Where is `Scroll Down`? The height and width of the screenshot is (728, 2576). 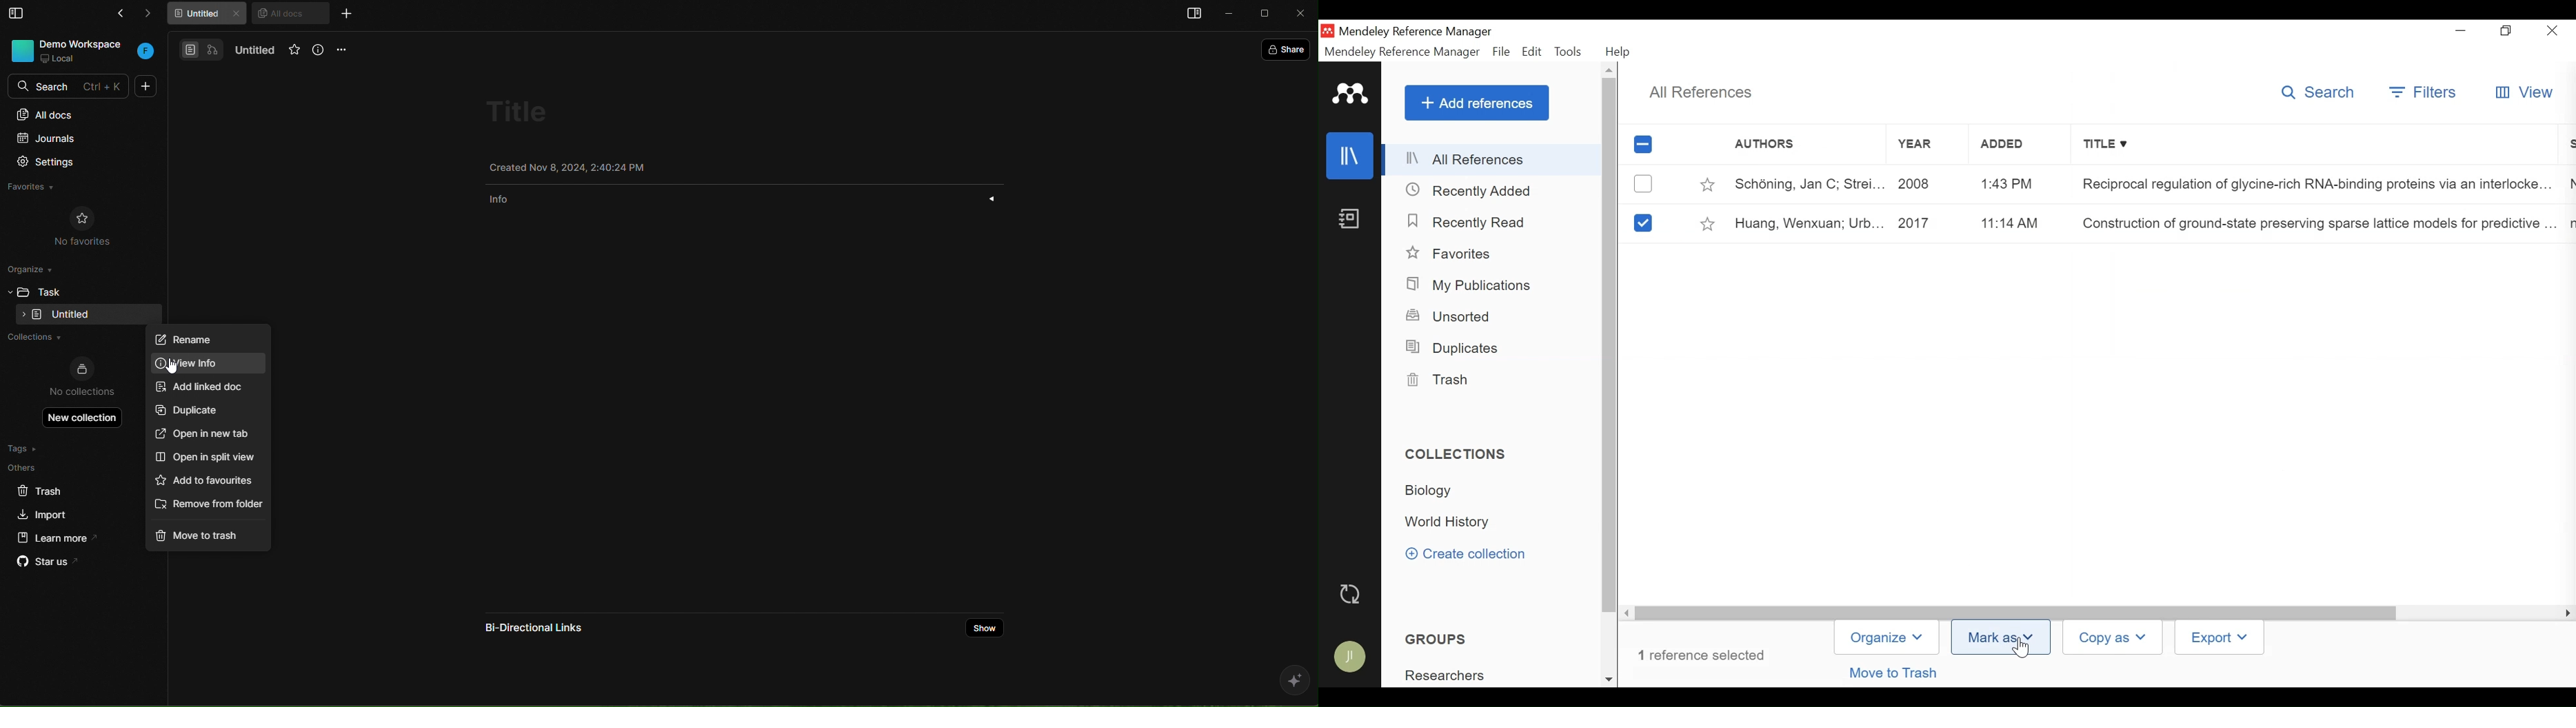 Scroll Down is located at coordinates (1610, 678).